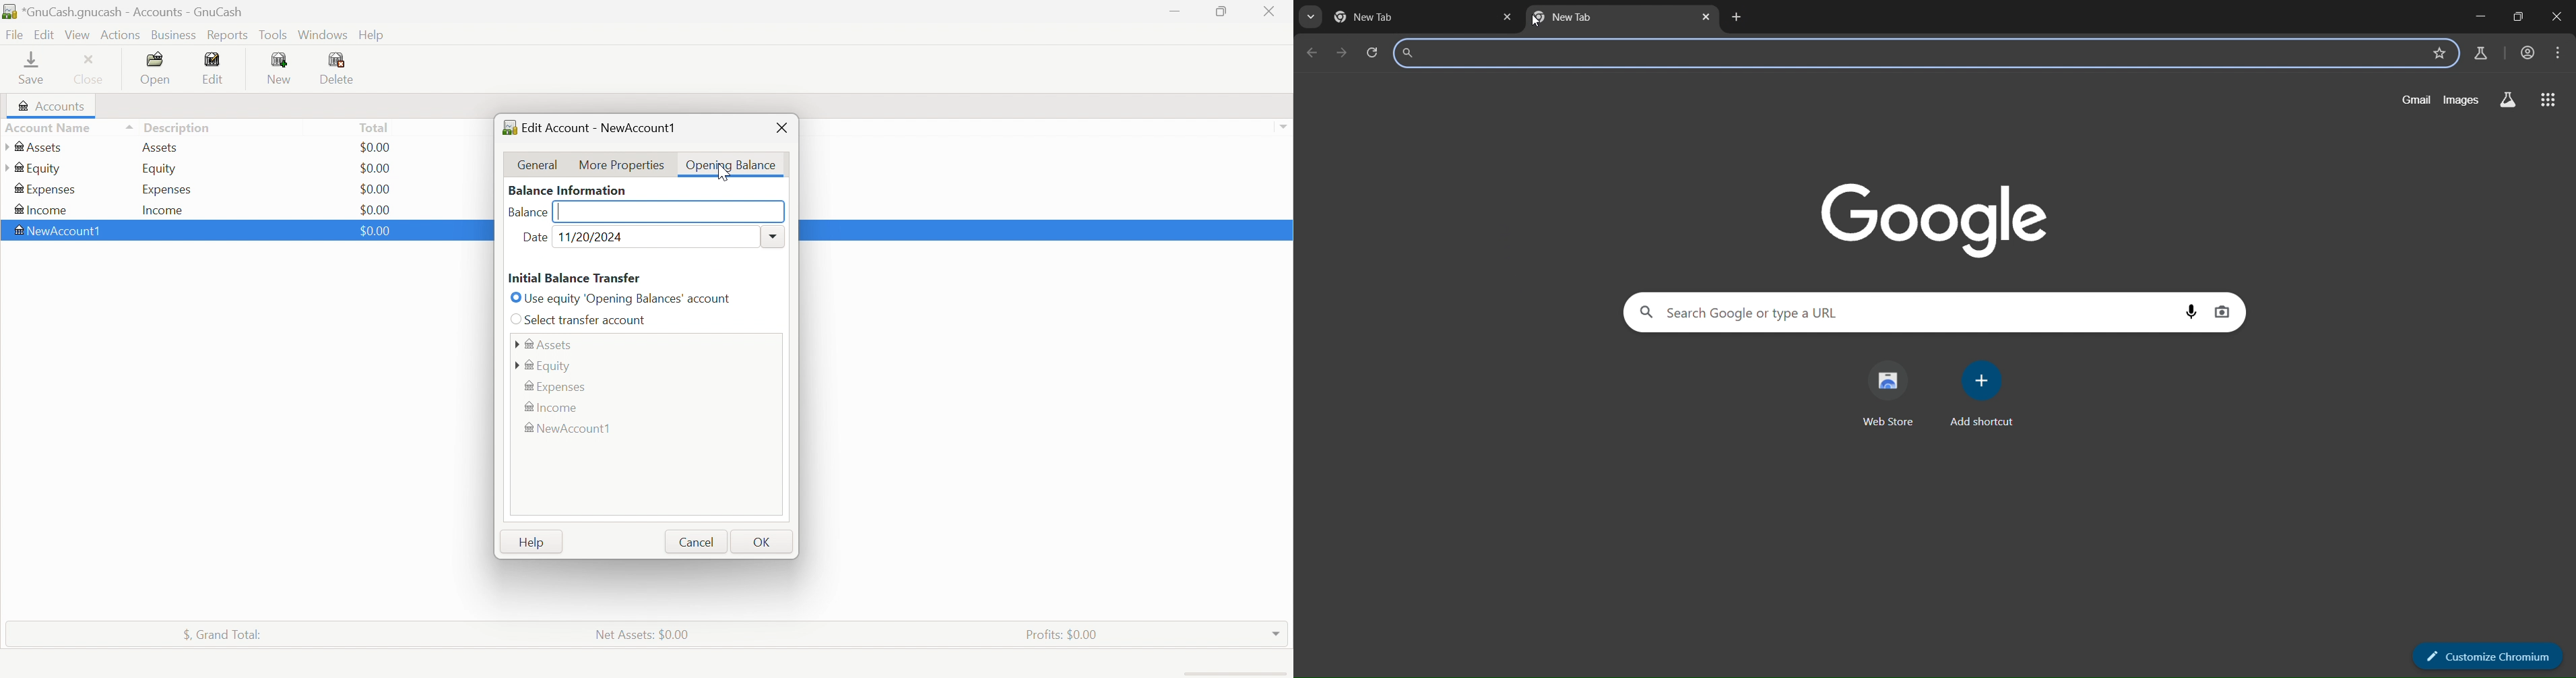 Image resolution: width=2576 pixels, height=700 pixels. What do you see at coordinates (43, 209) in the screenshot?
I see `Income` at bounding box center [43, 209].